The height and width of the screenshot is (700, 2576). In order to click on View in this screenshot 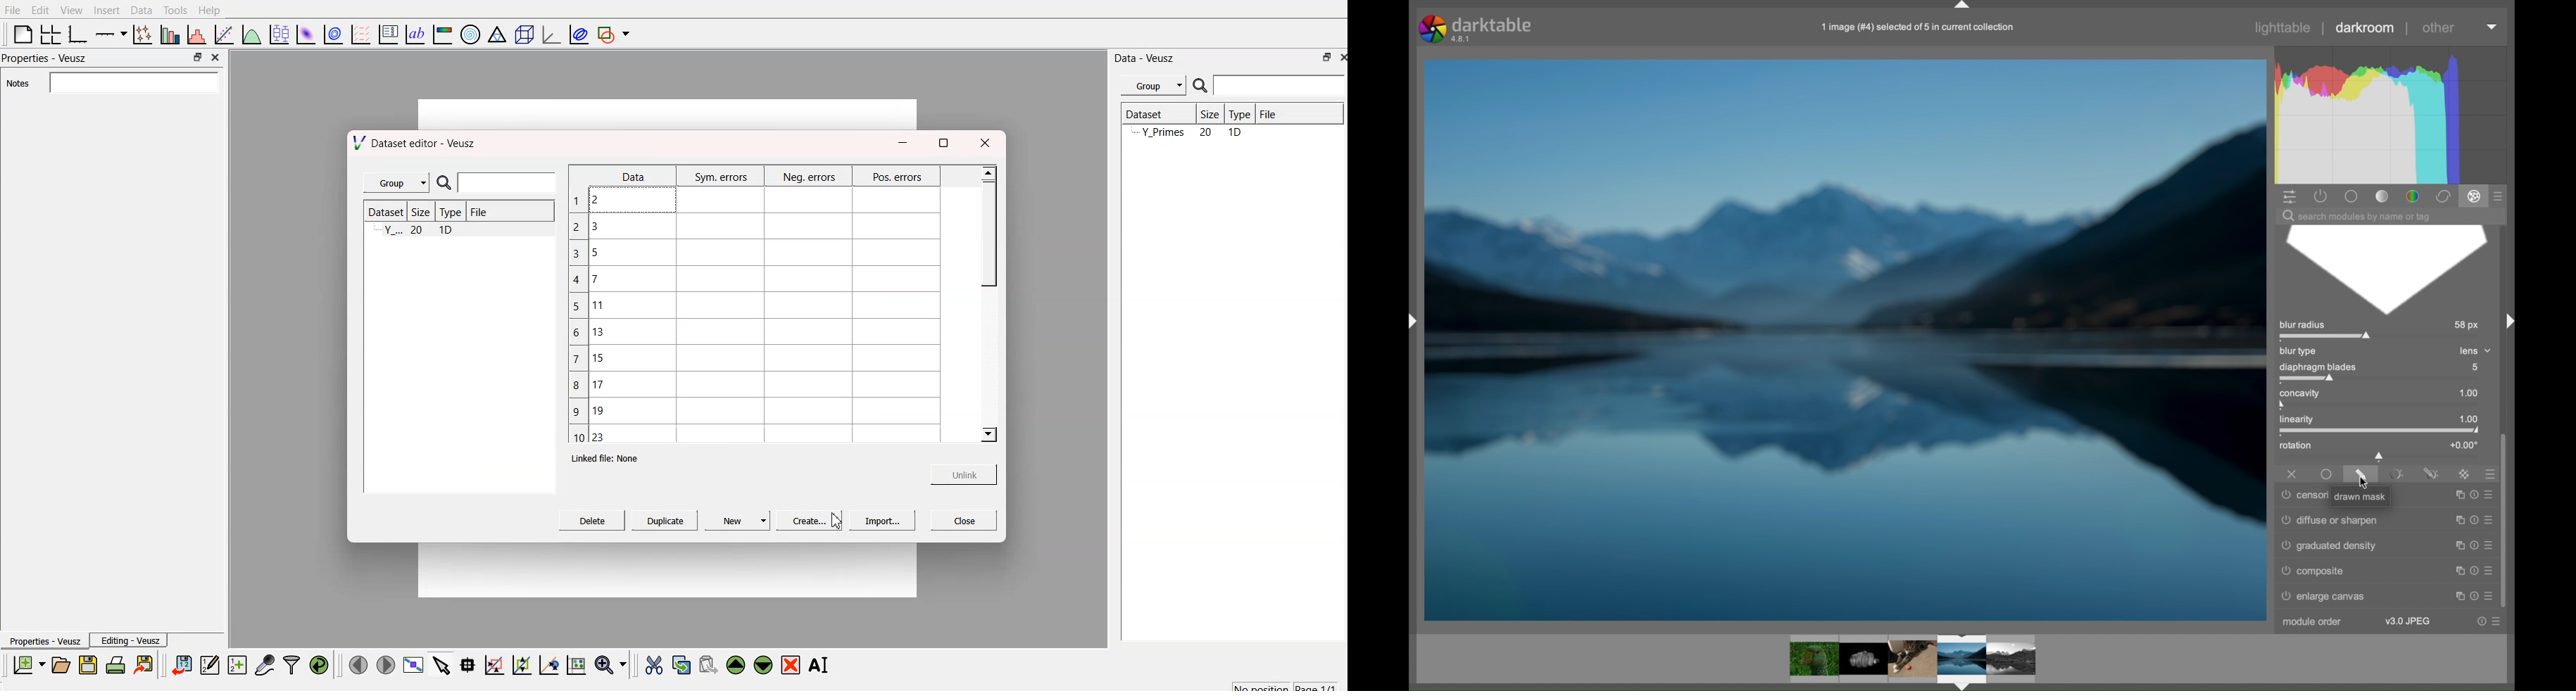, I will do `click(73, 10)`.